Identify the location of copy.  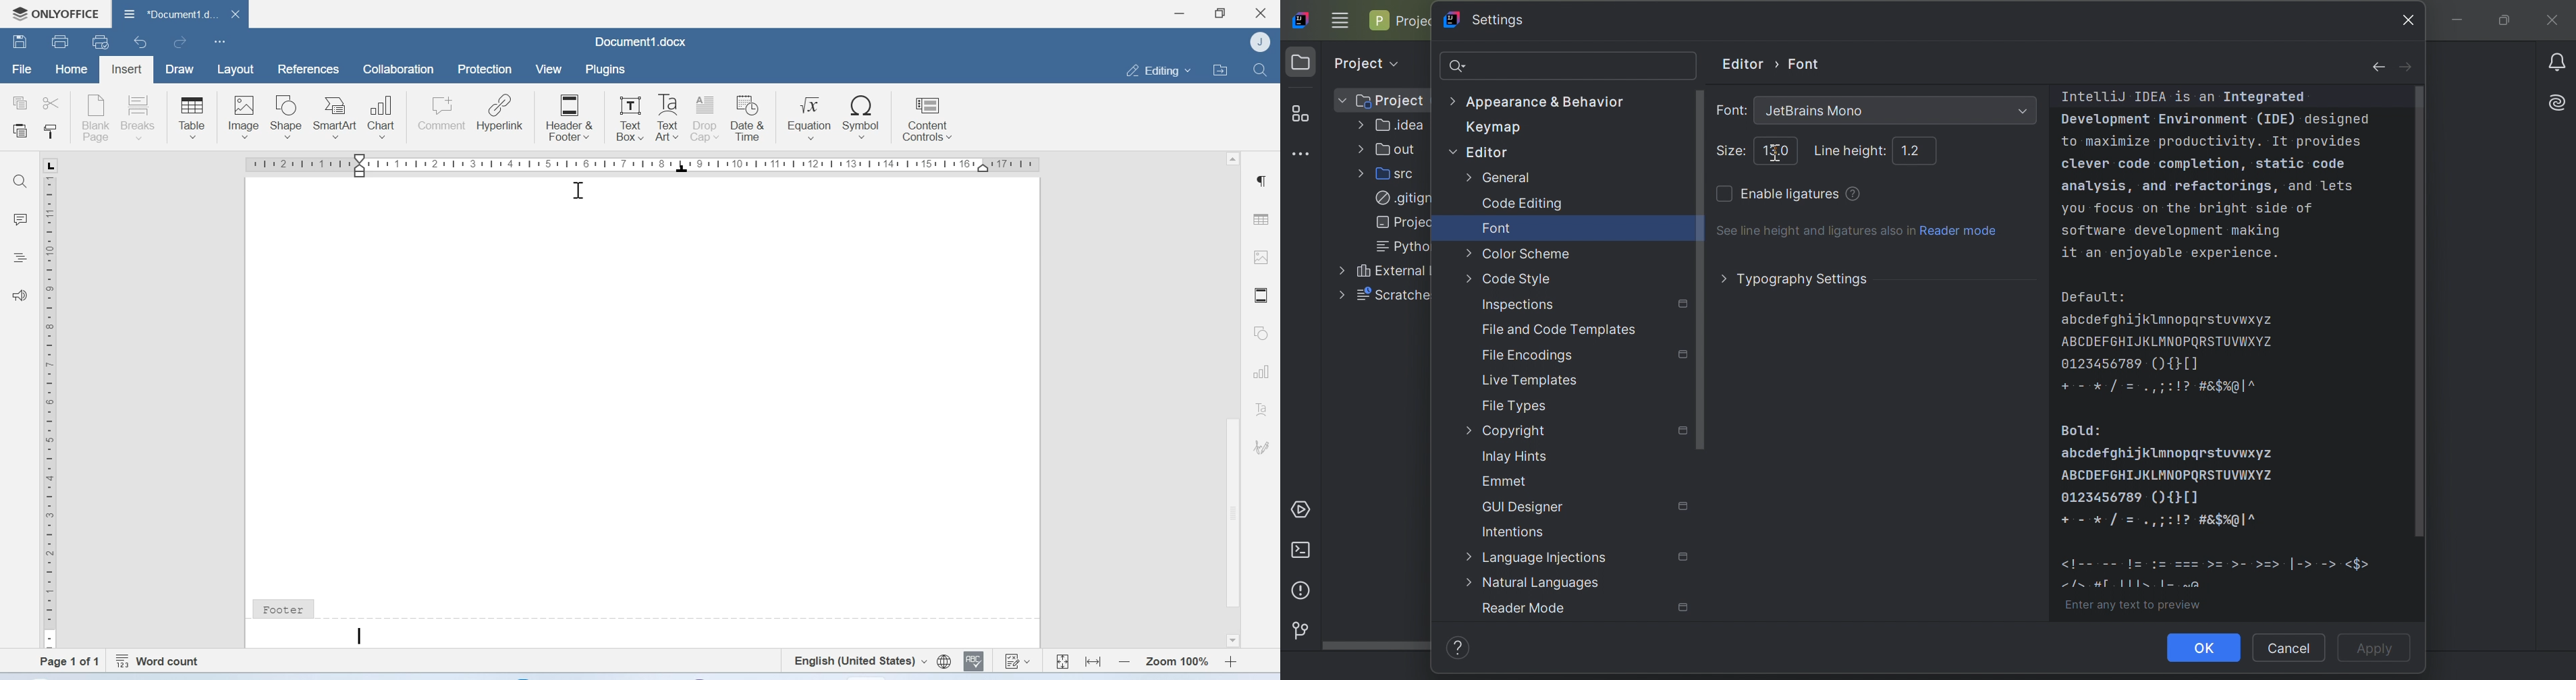
(20, 103).